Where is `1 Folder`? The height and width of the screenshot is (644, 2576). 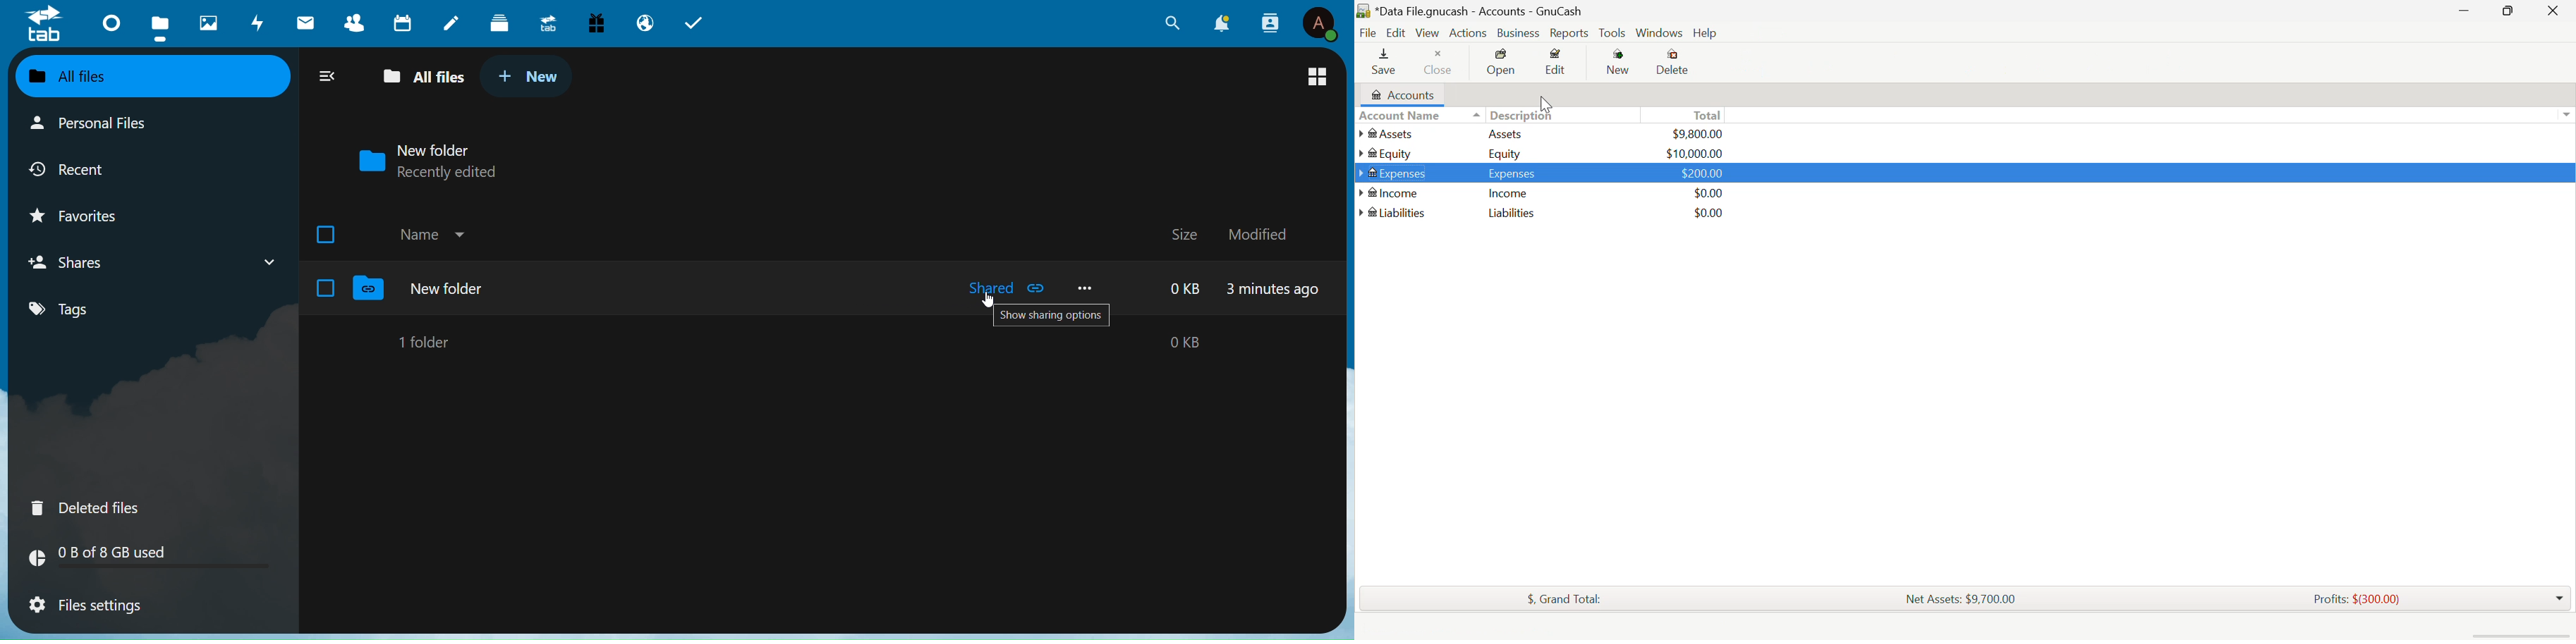
1 Folder is located at coordinates (427, 341).